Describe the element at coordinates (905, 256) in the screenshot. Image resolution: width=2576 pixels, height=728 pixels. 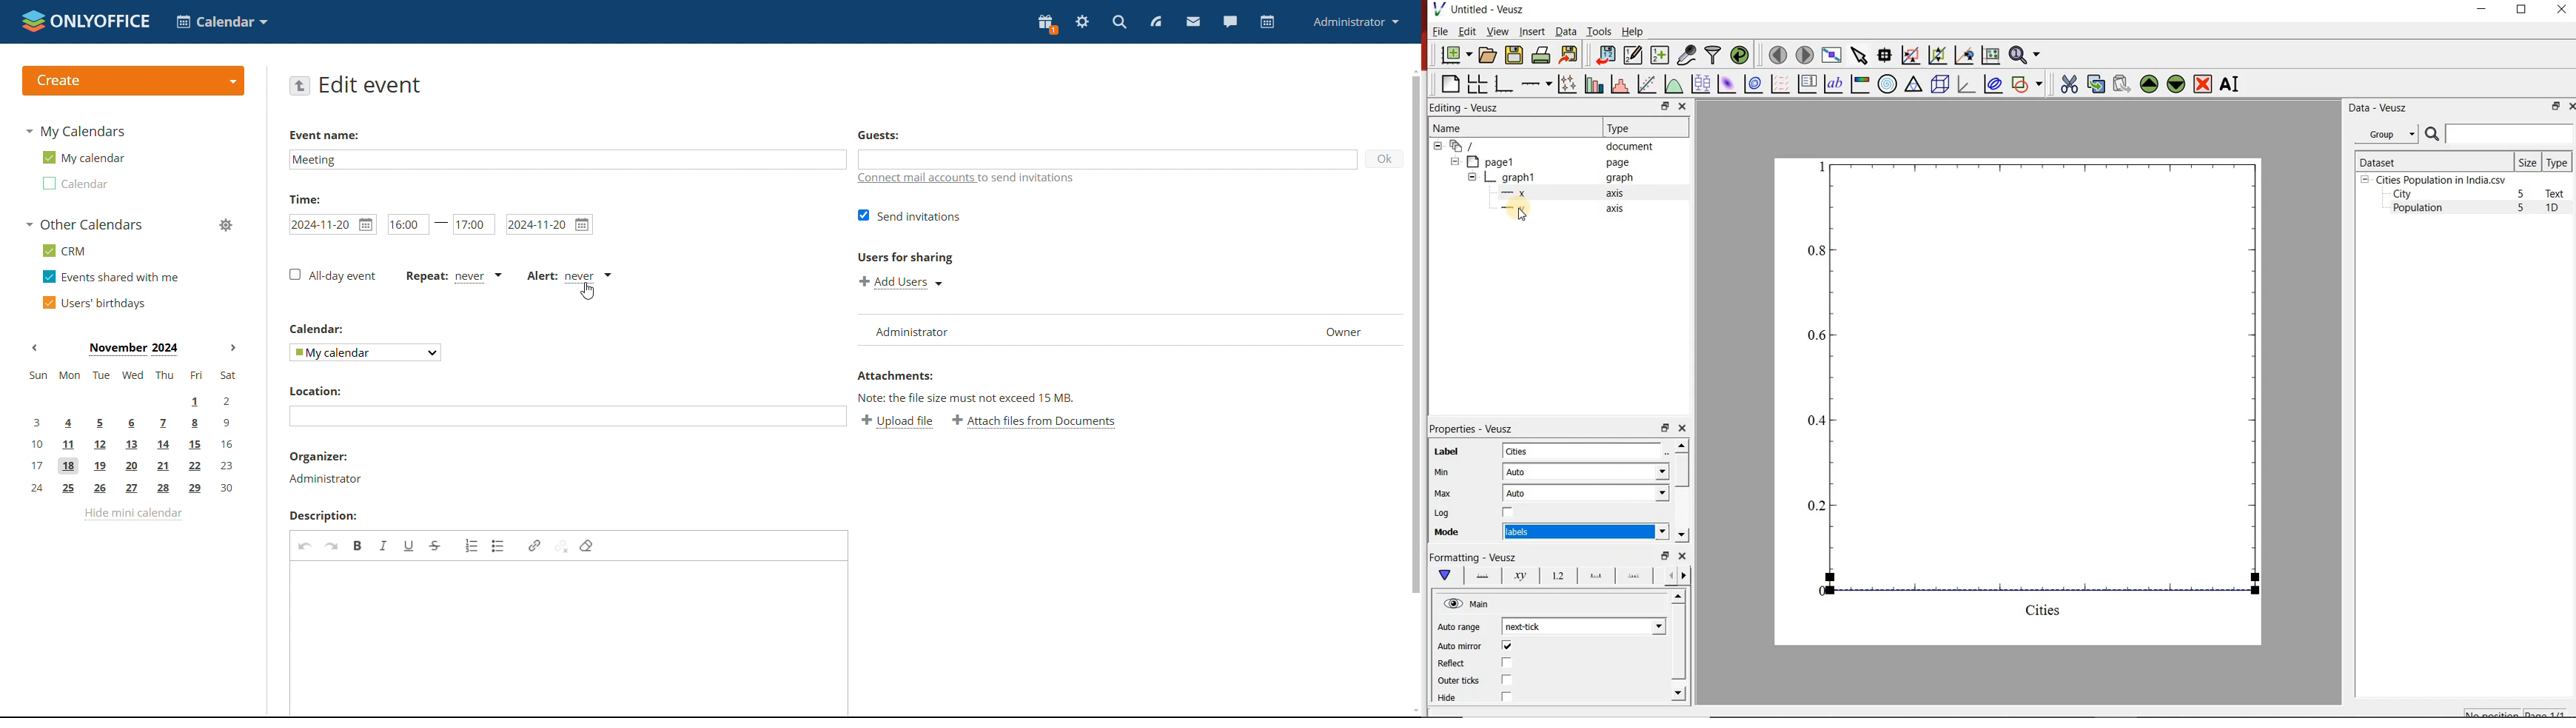
I see `Users for sharing` at that location.